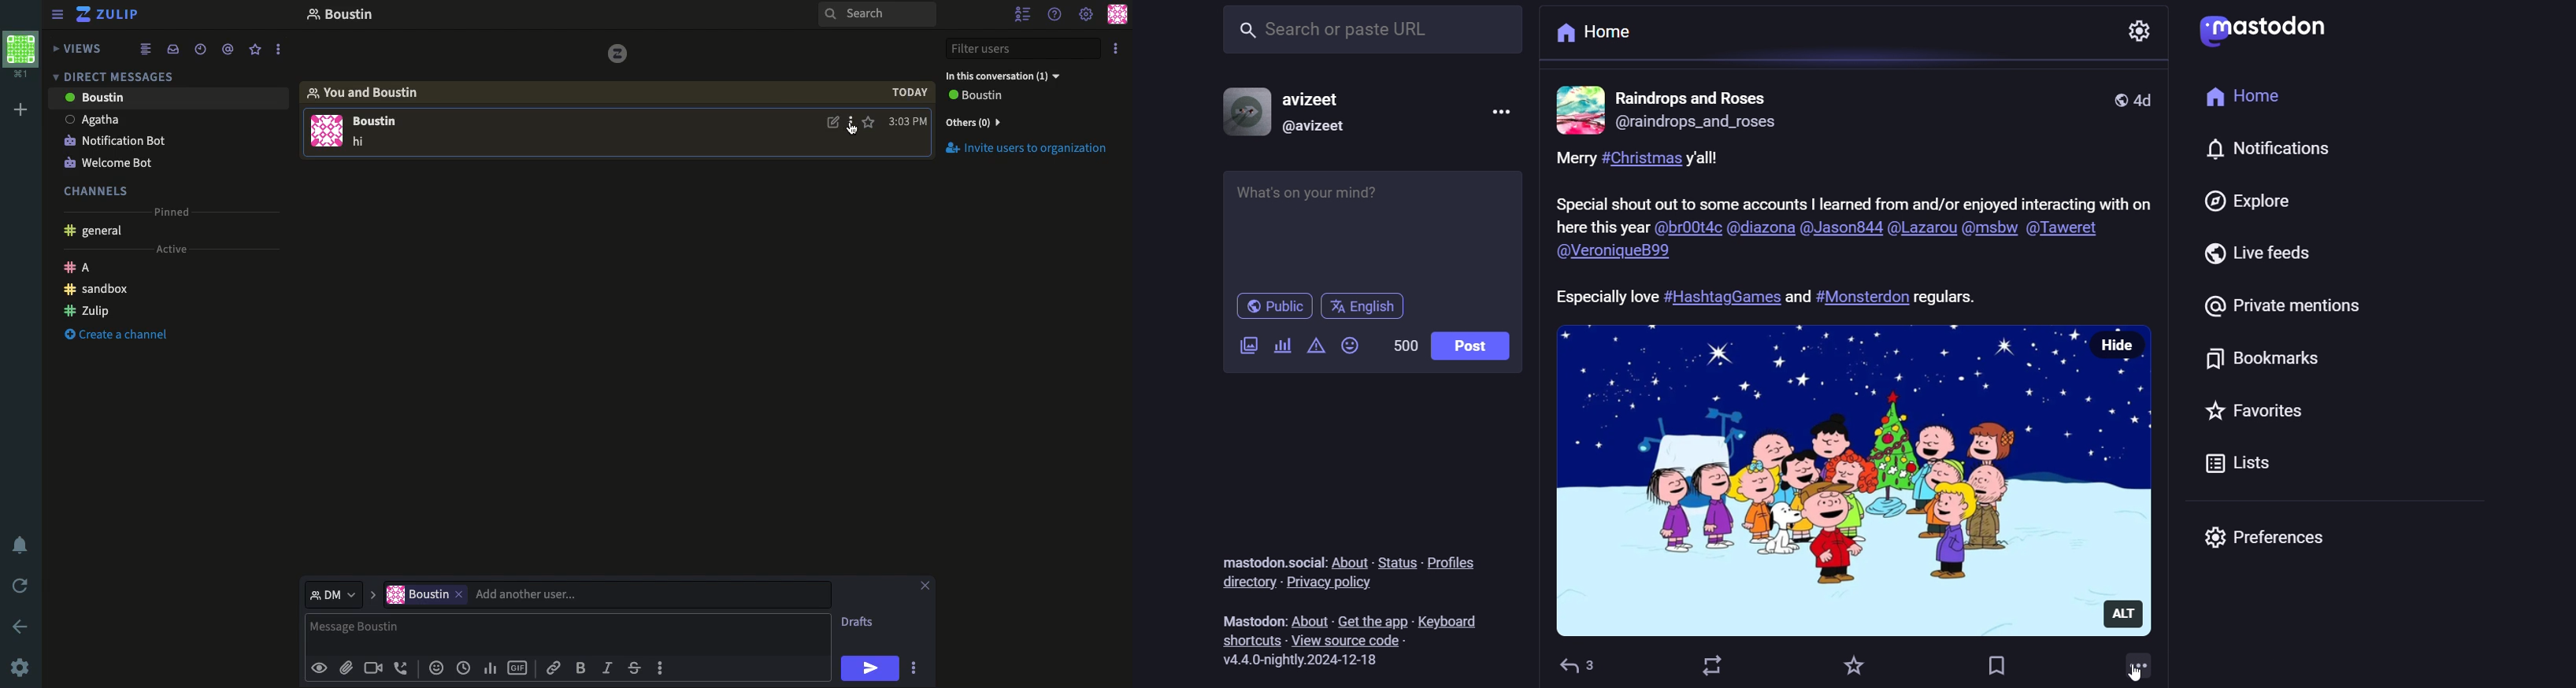 This screenshot has width=2576, height=700. I want to click on version, so click(1311, 661).